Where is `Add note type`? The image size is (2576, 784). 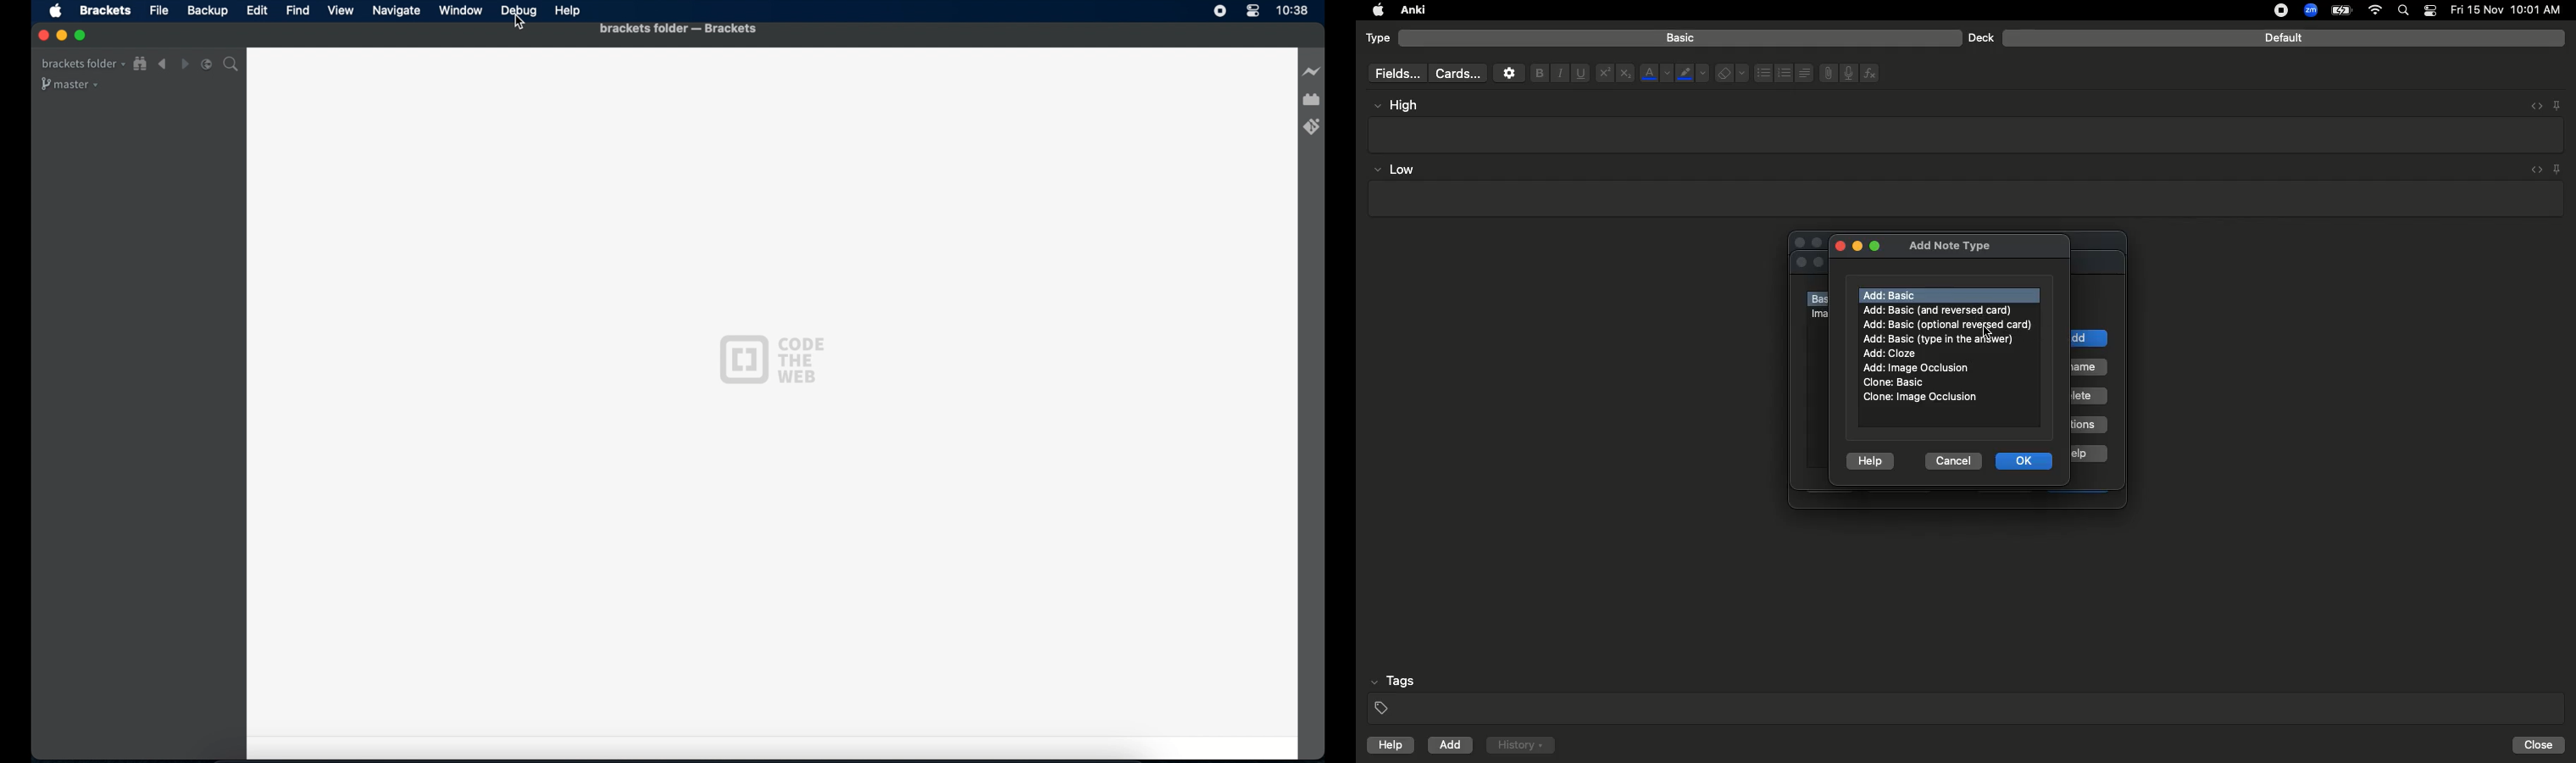 Add note type is located at coordinates (1950, 243).